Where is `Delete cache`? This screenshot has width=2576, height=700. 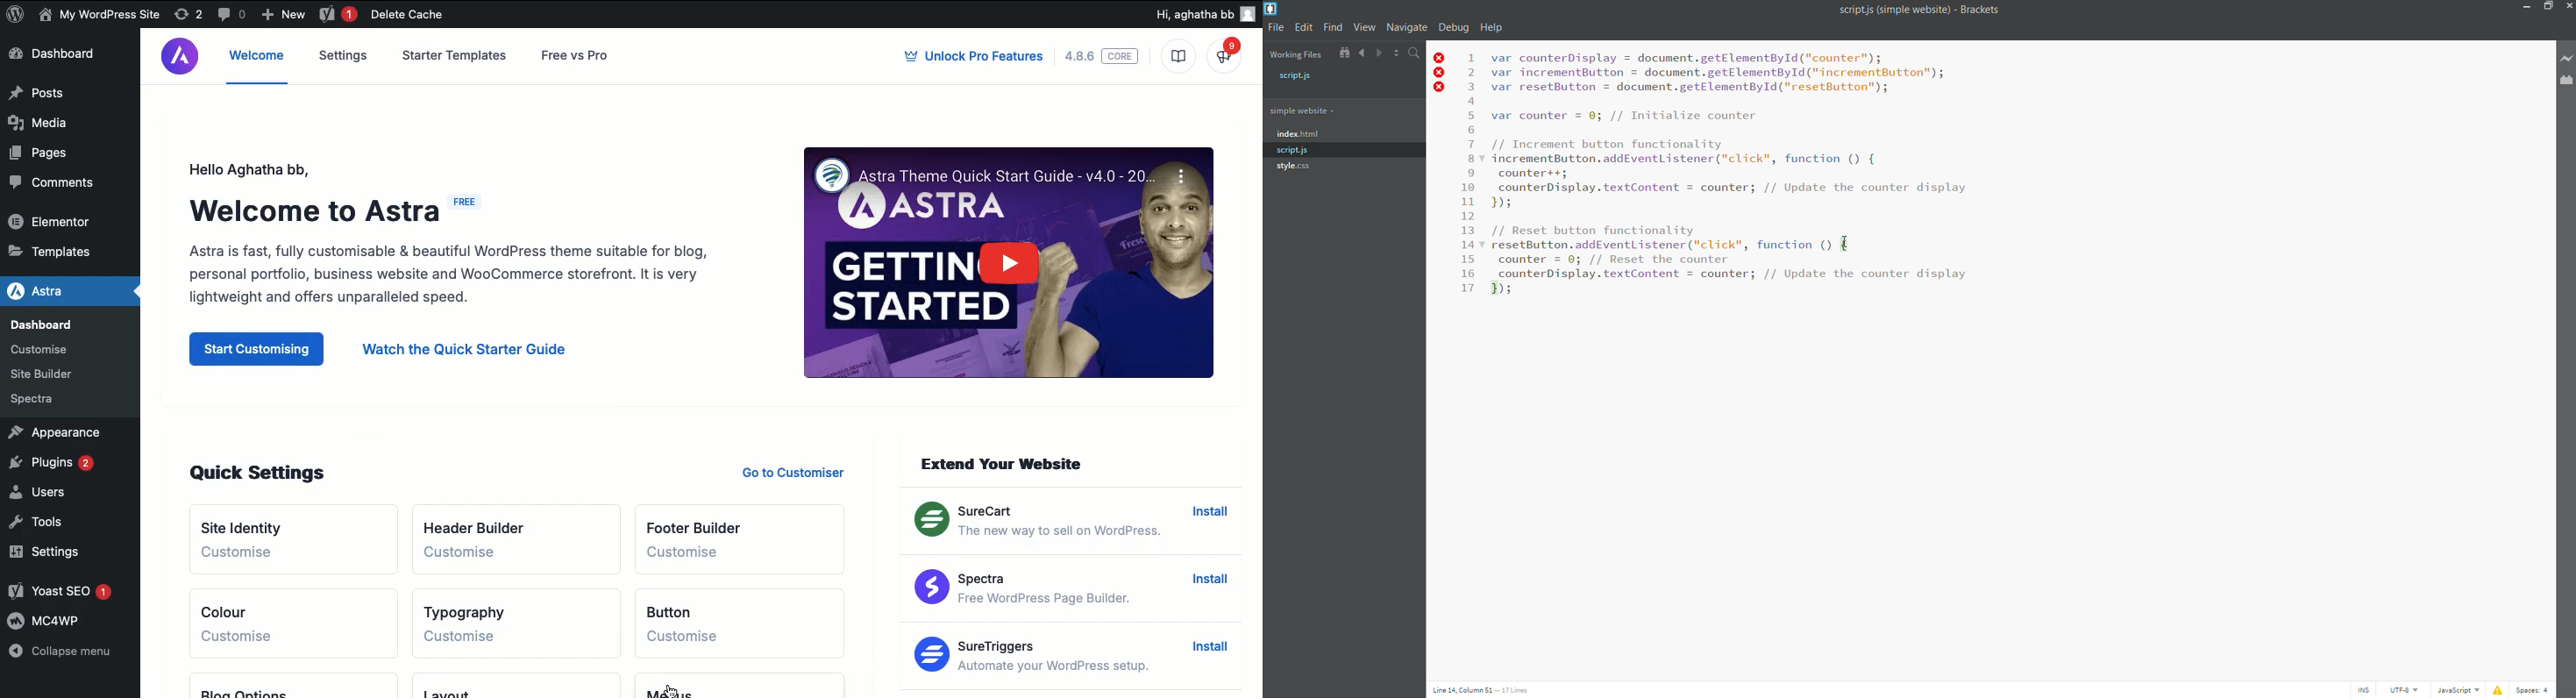
Delete cache is located at coordinates (406, 15).